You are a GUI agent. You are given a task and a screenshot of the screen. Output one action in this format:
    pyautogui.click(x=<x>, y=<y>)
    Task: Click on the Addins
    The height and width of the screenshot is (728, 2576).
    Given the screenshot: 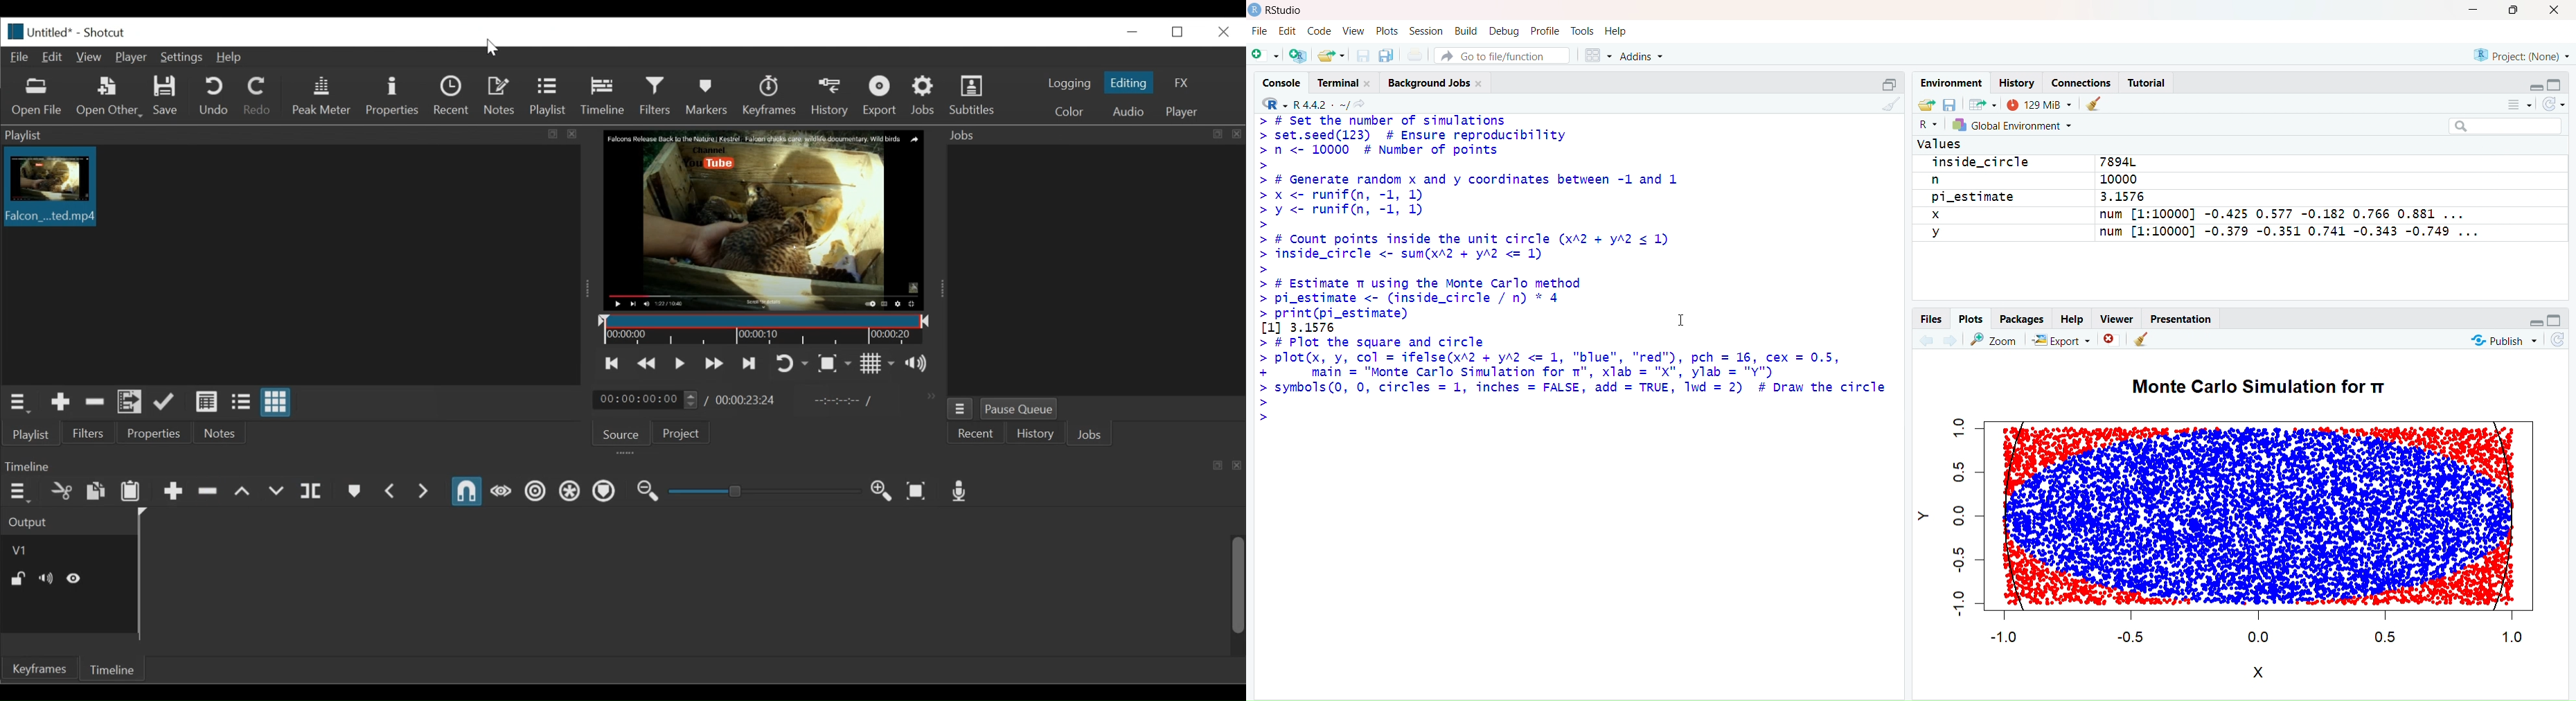 What is the action you would take?
    pyautogui.click(x=1644, y=54)
    